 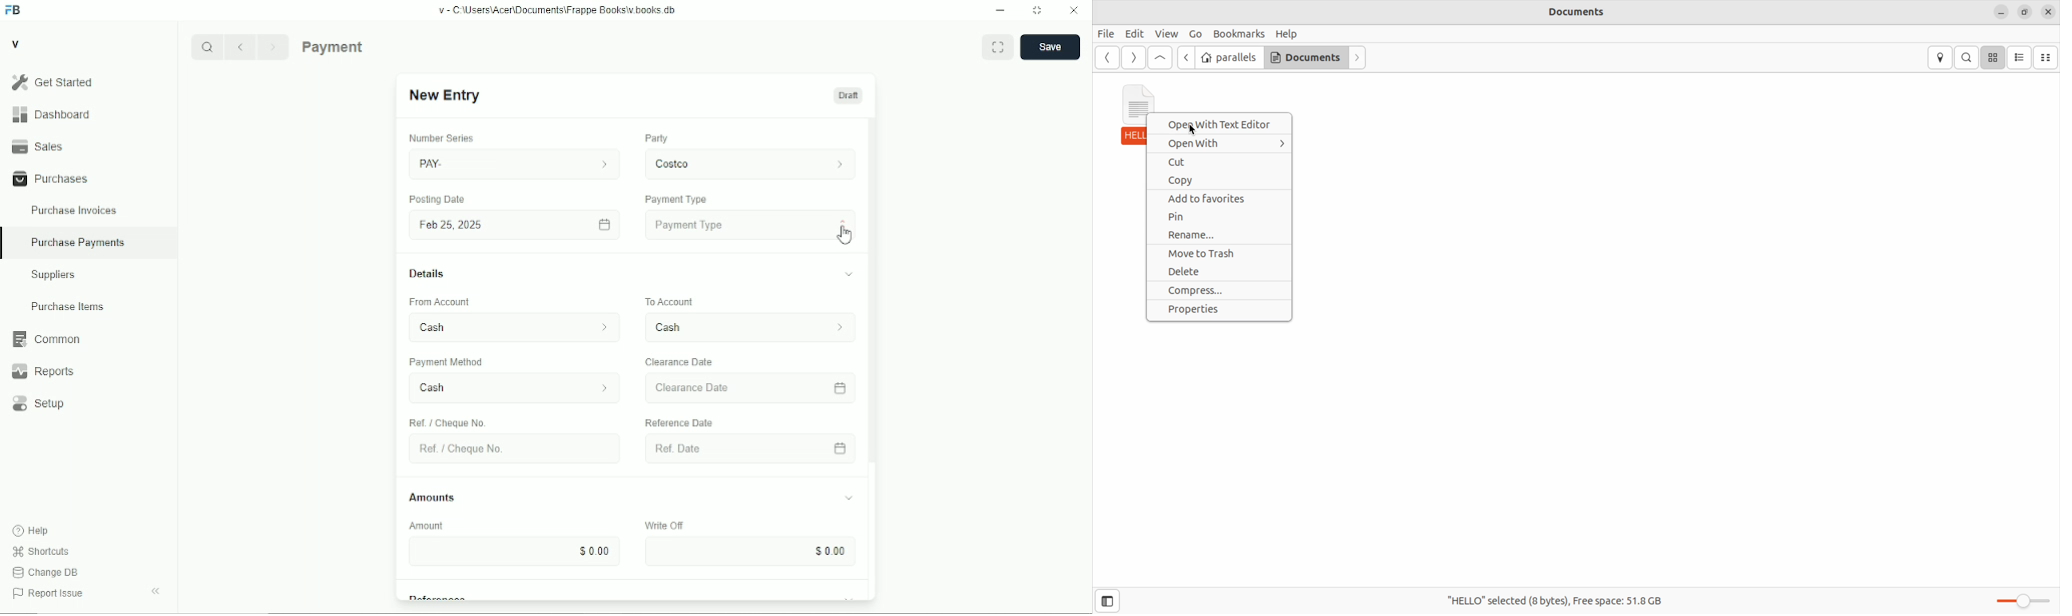 I want to click on Suppliers, so click(x=89, y=275).